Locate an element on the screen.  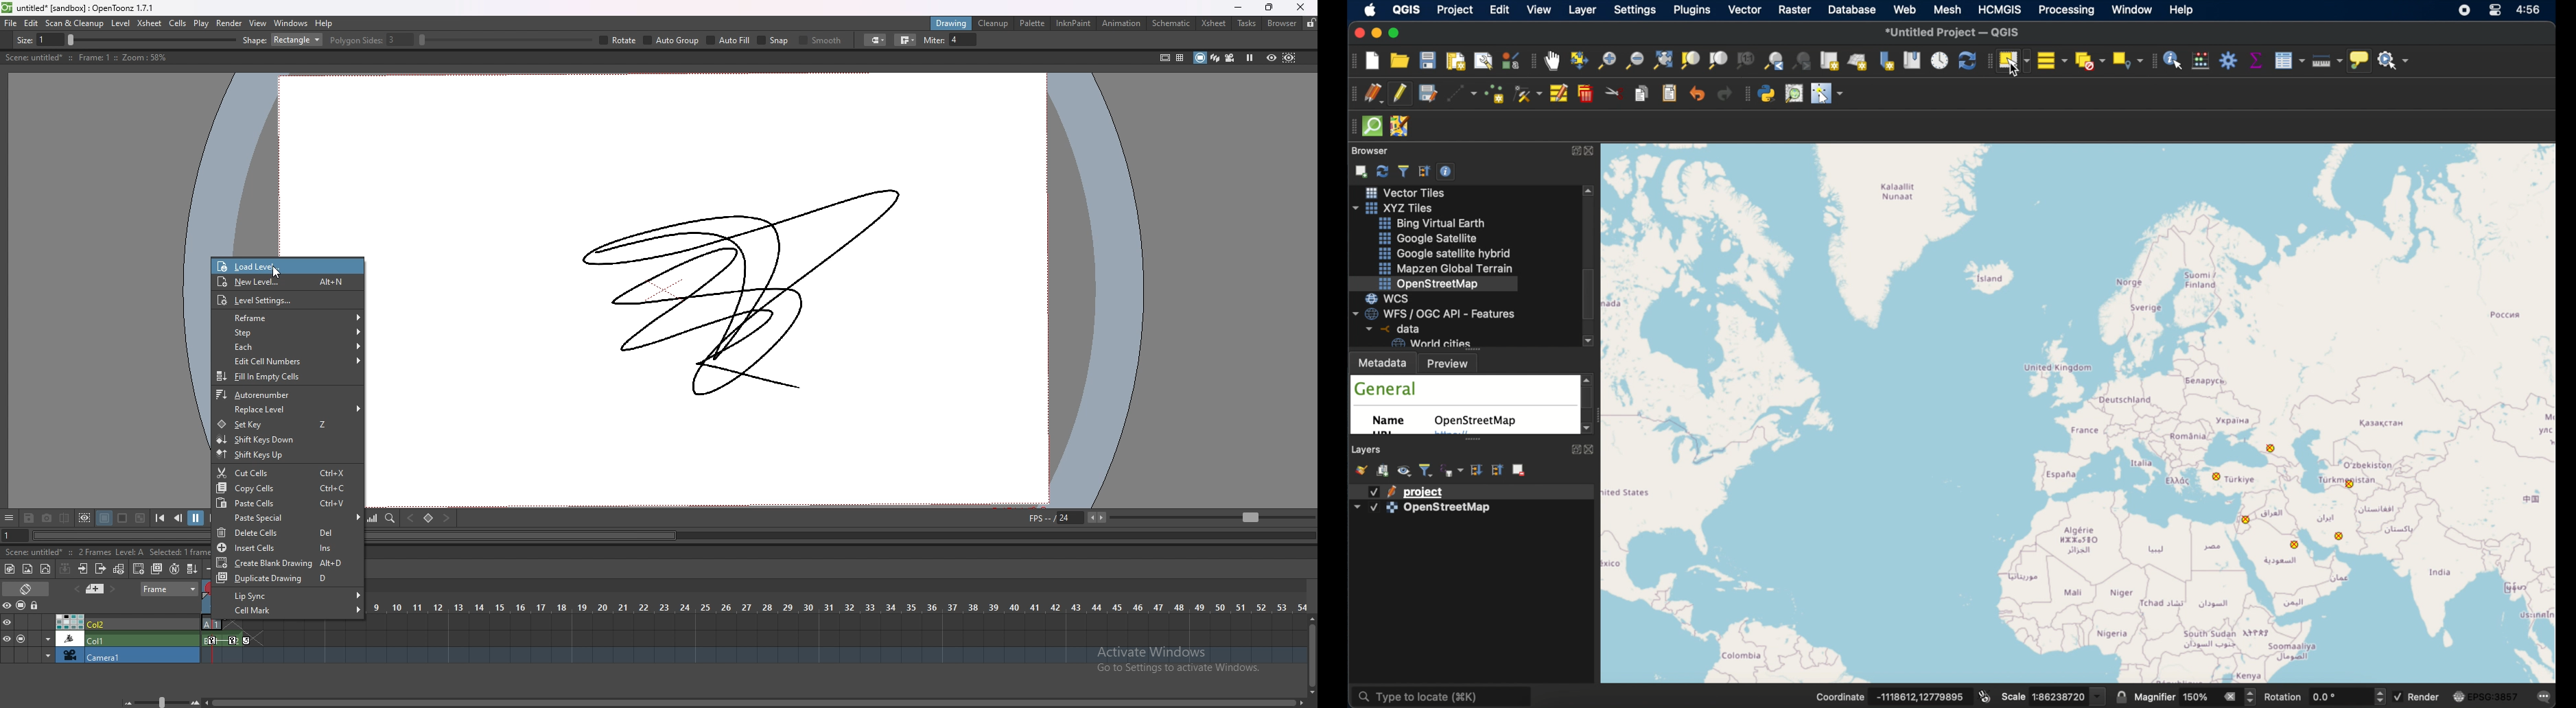
level settings is located at coordinates (287, 300).